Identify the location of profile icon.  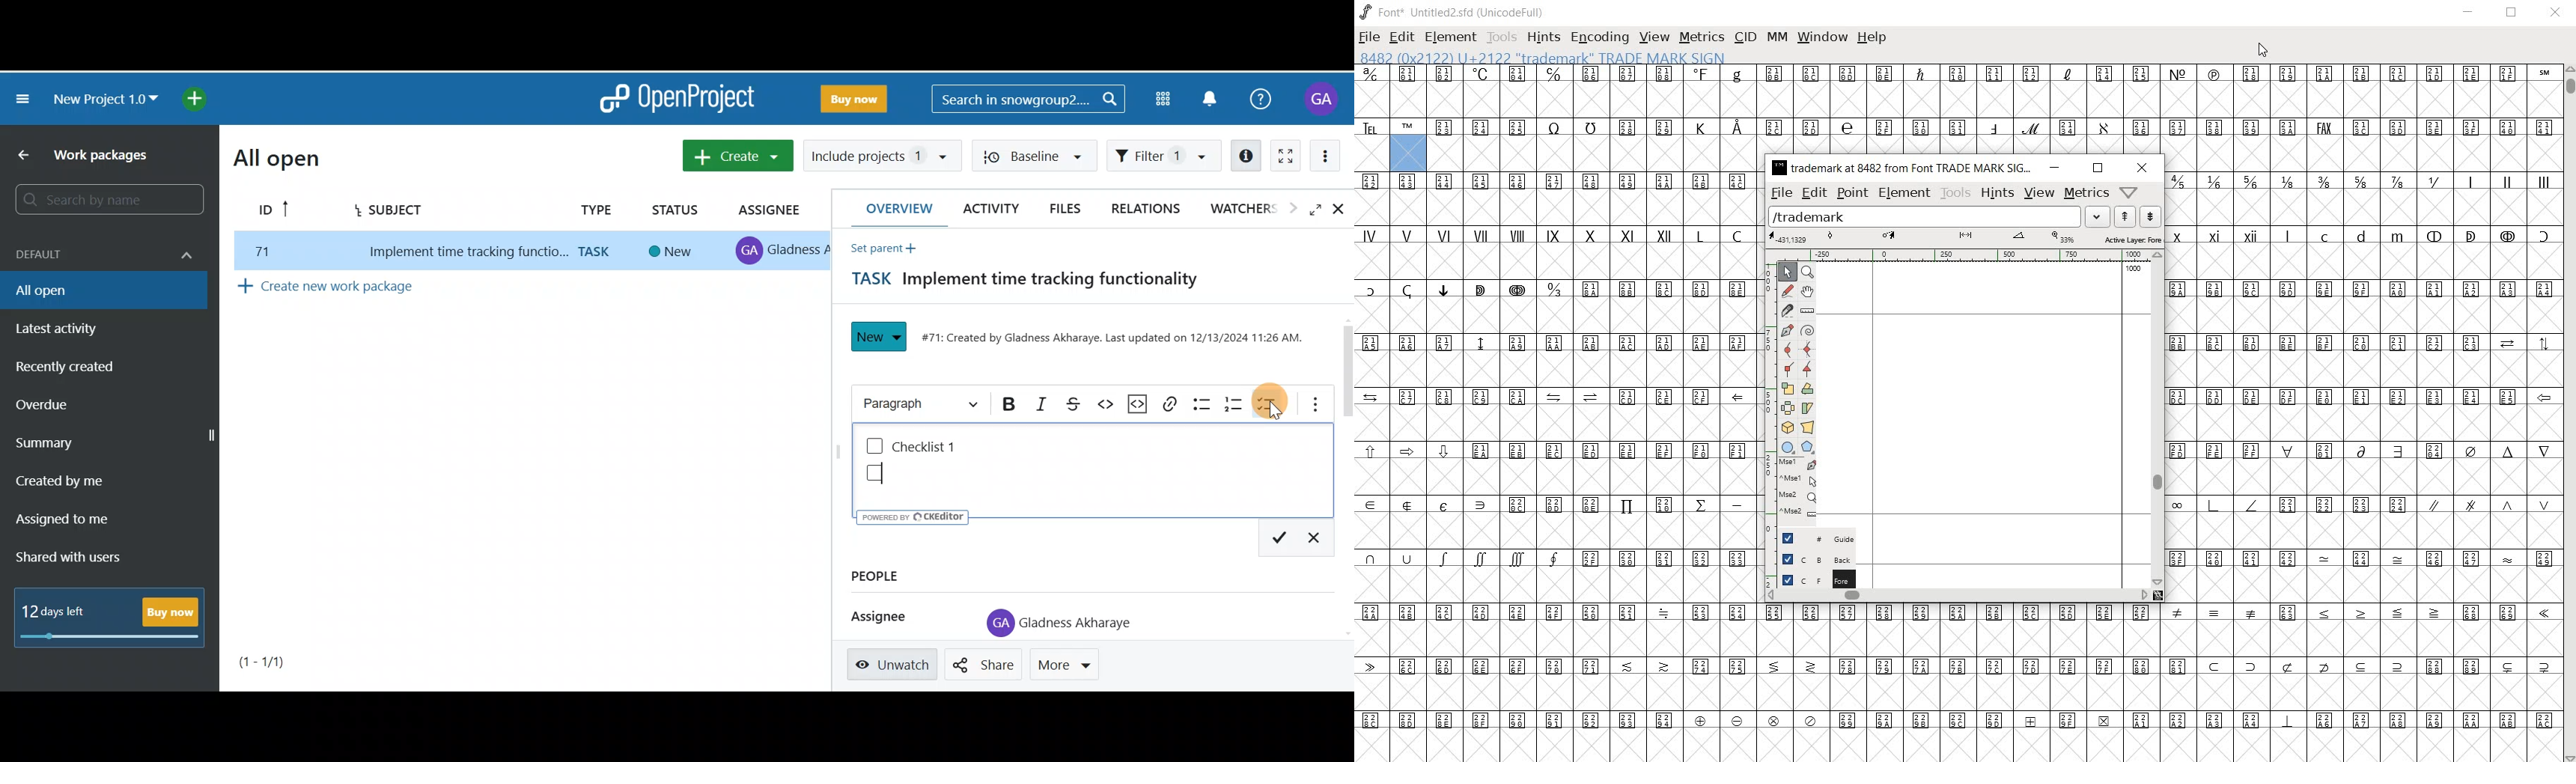
(992, 624).